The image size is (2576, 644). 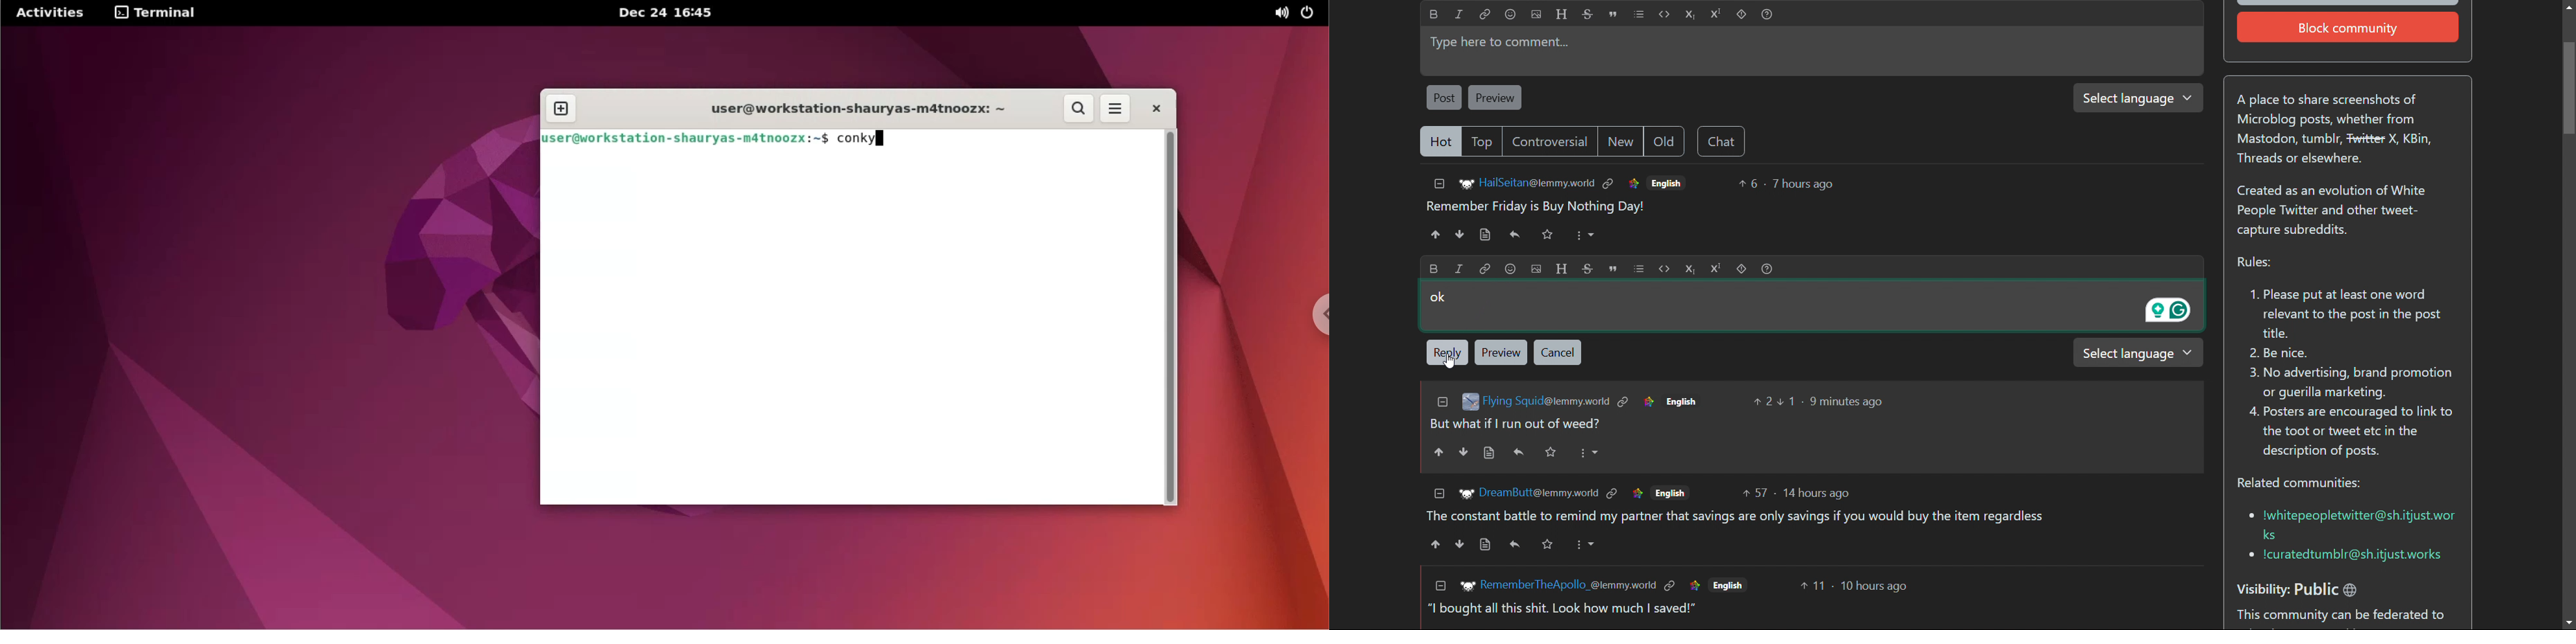 I want to click on scrollbar, so click(x=2568, y=310).